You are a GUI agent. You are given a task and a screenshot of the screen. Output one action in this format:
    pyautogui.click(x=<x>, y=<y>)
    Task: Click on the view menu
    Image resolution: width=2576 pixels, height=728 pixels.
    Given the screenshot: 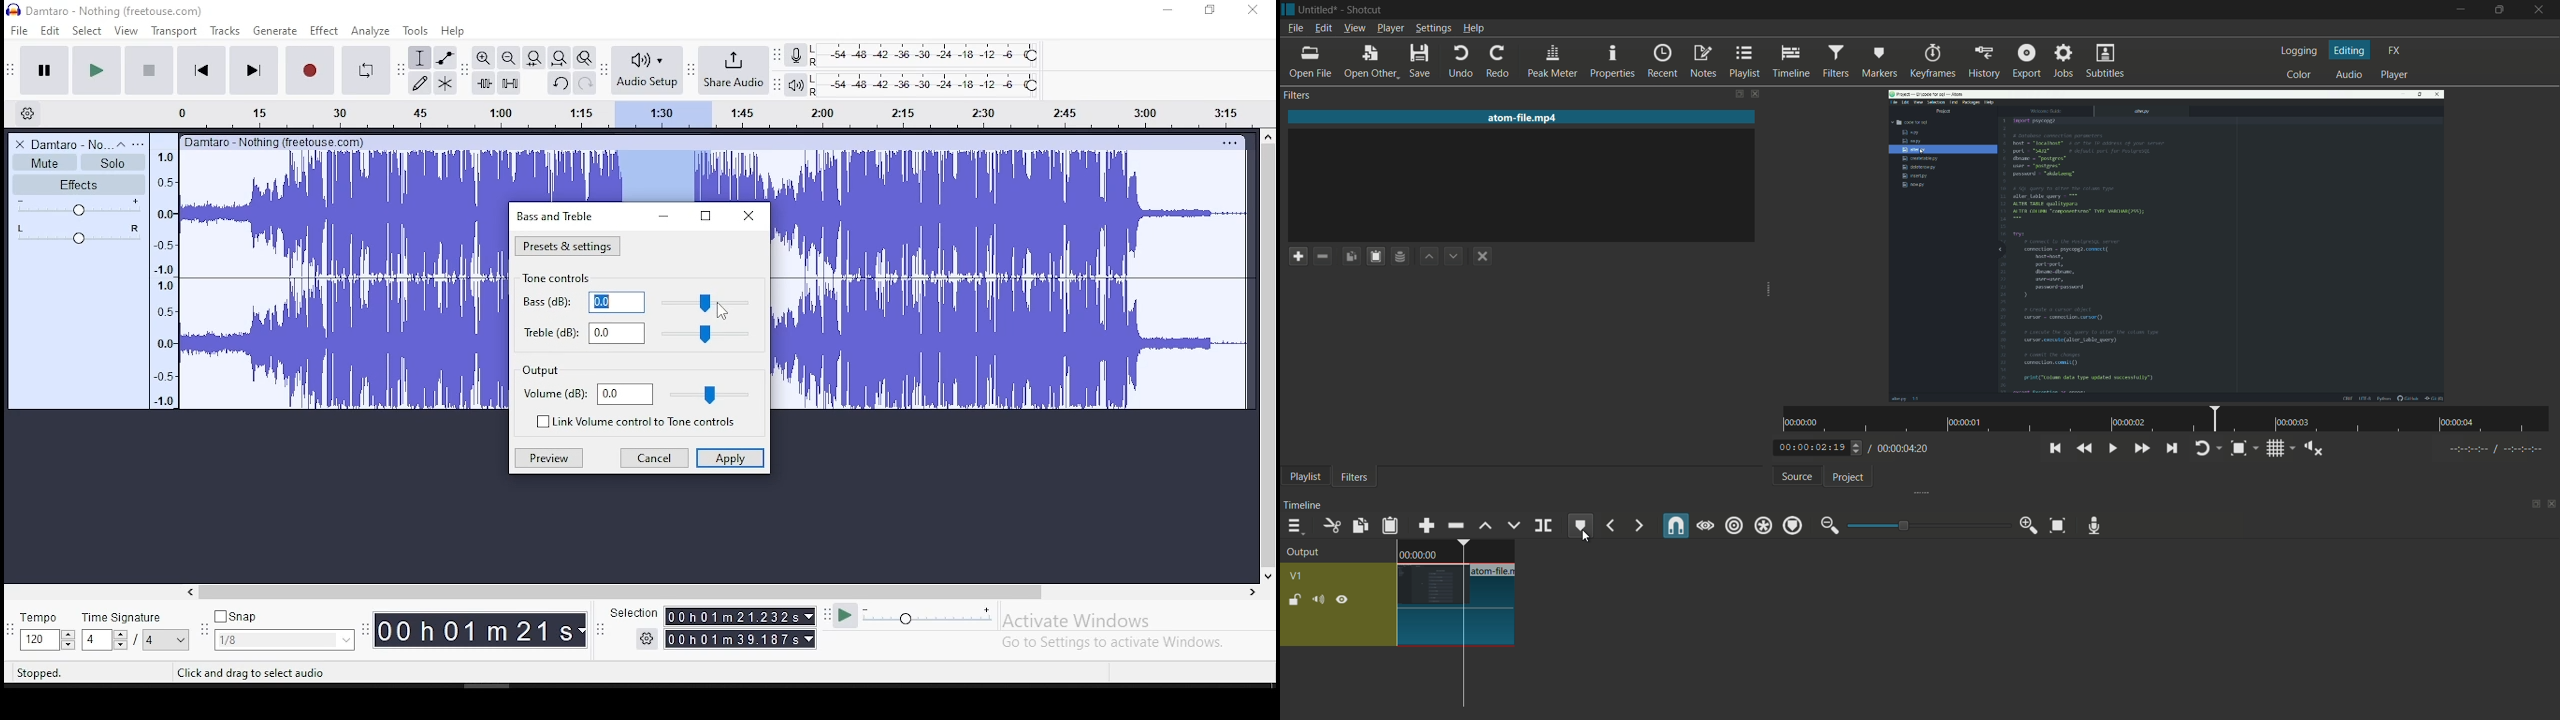 What is the action you would take?
    pyautogui.click(x=1355, y=28)
    